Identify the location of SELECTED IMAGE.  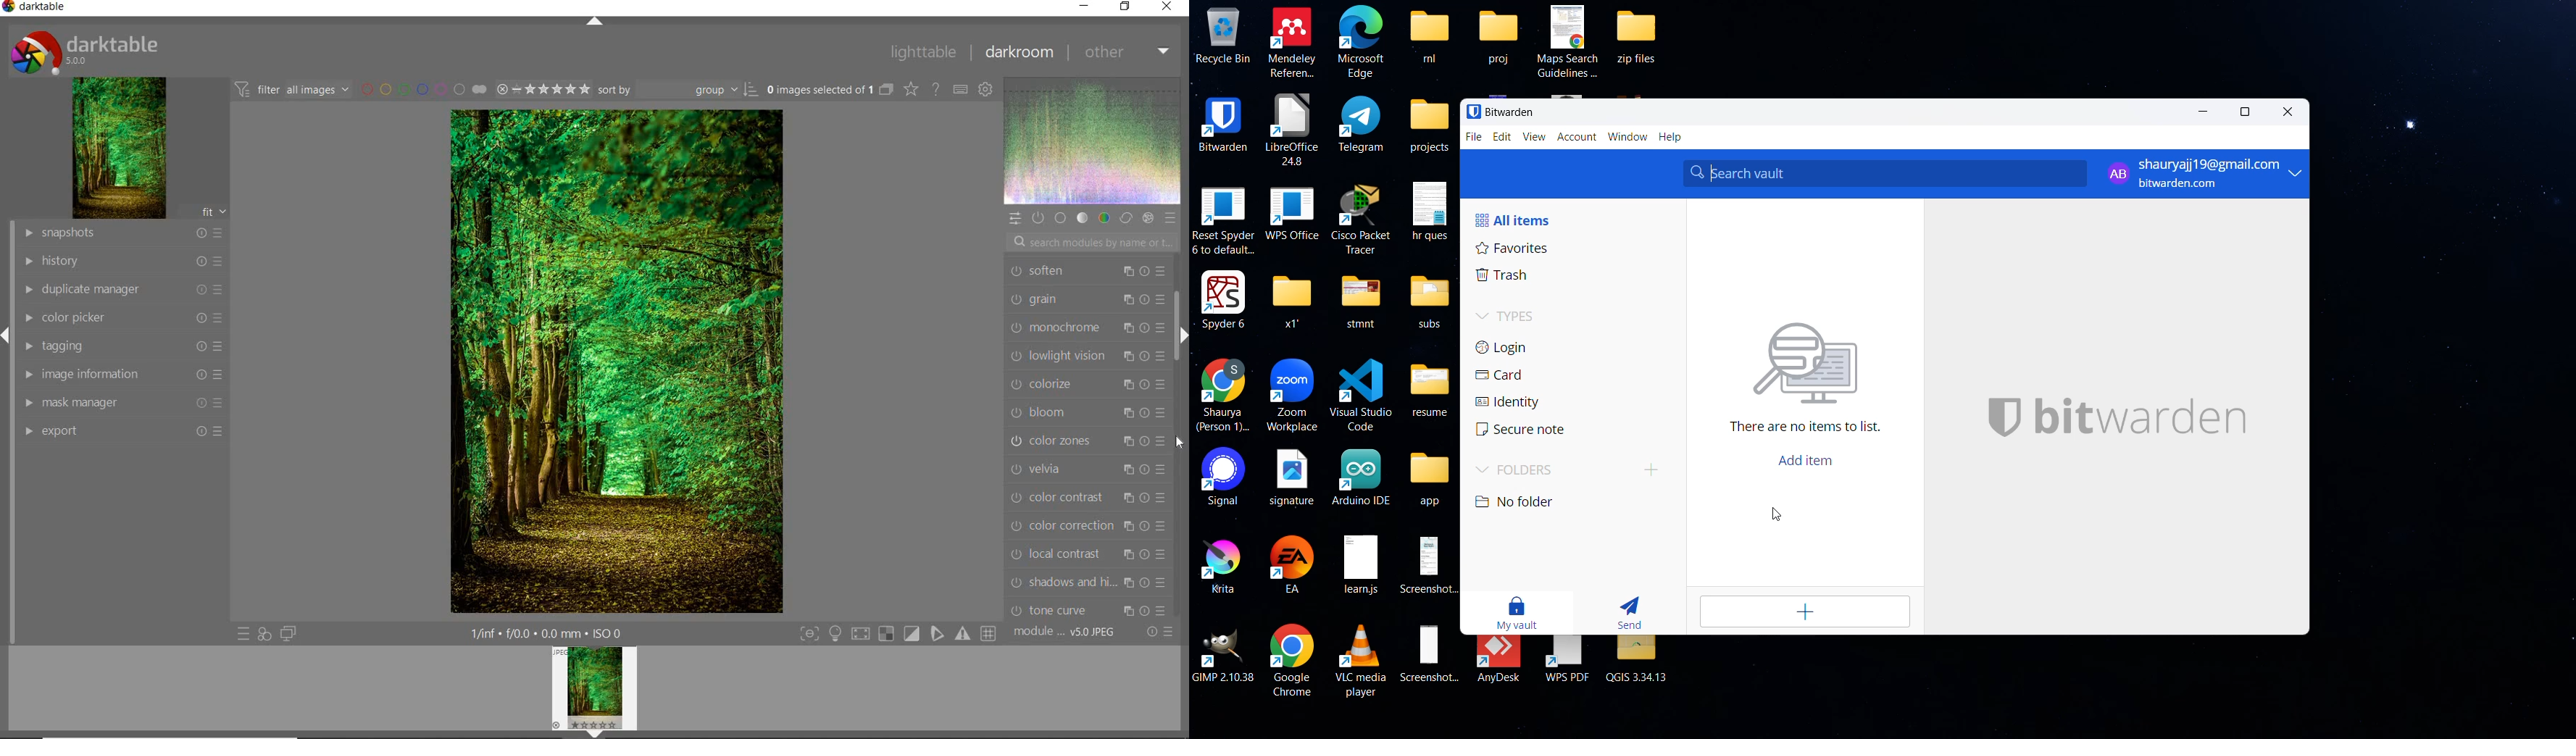
(819, 91).